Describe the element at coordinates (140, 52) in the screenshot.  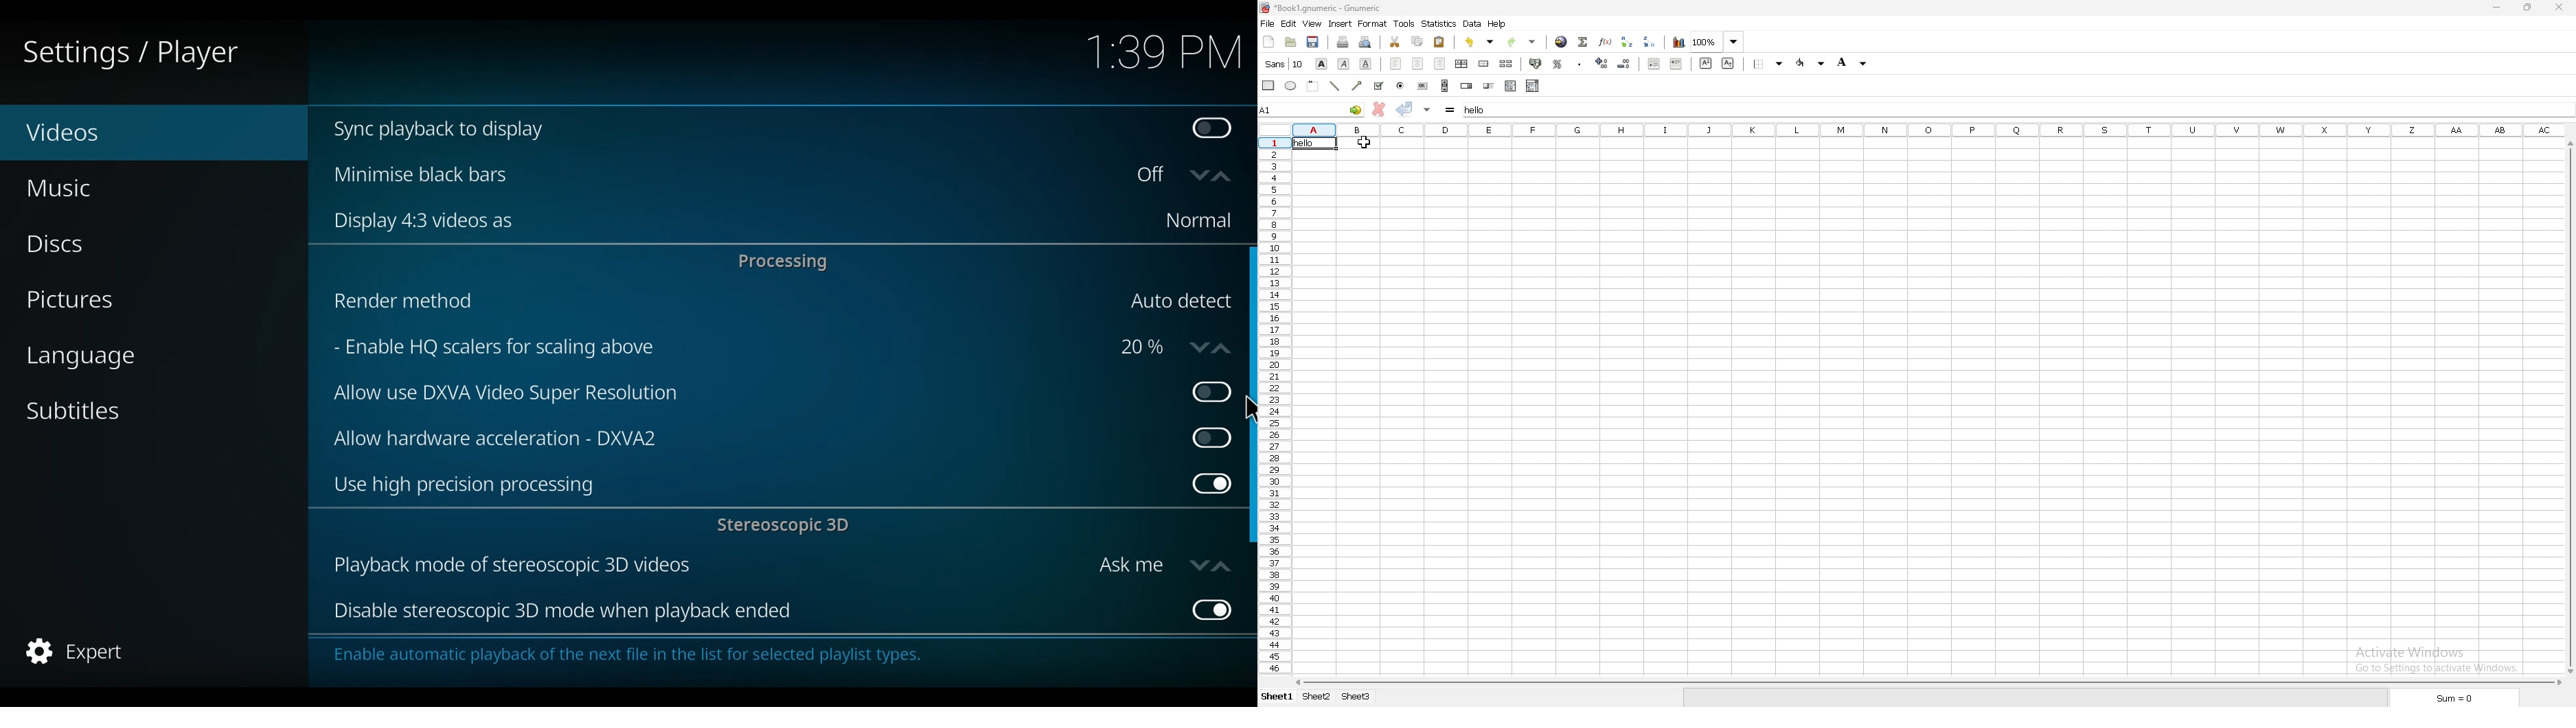
I see `Settings / Player` at that location.